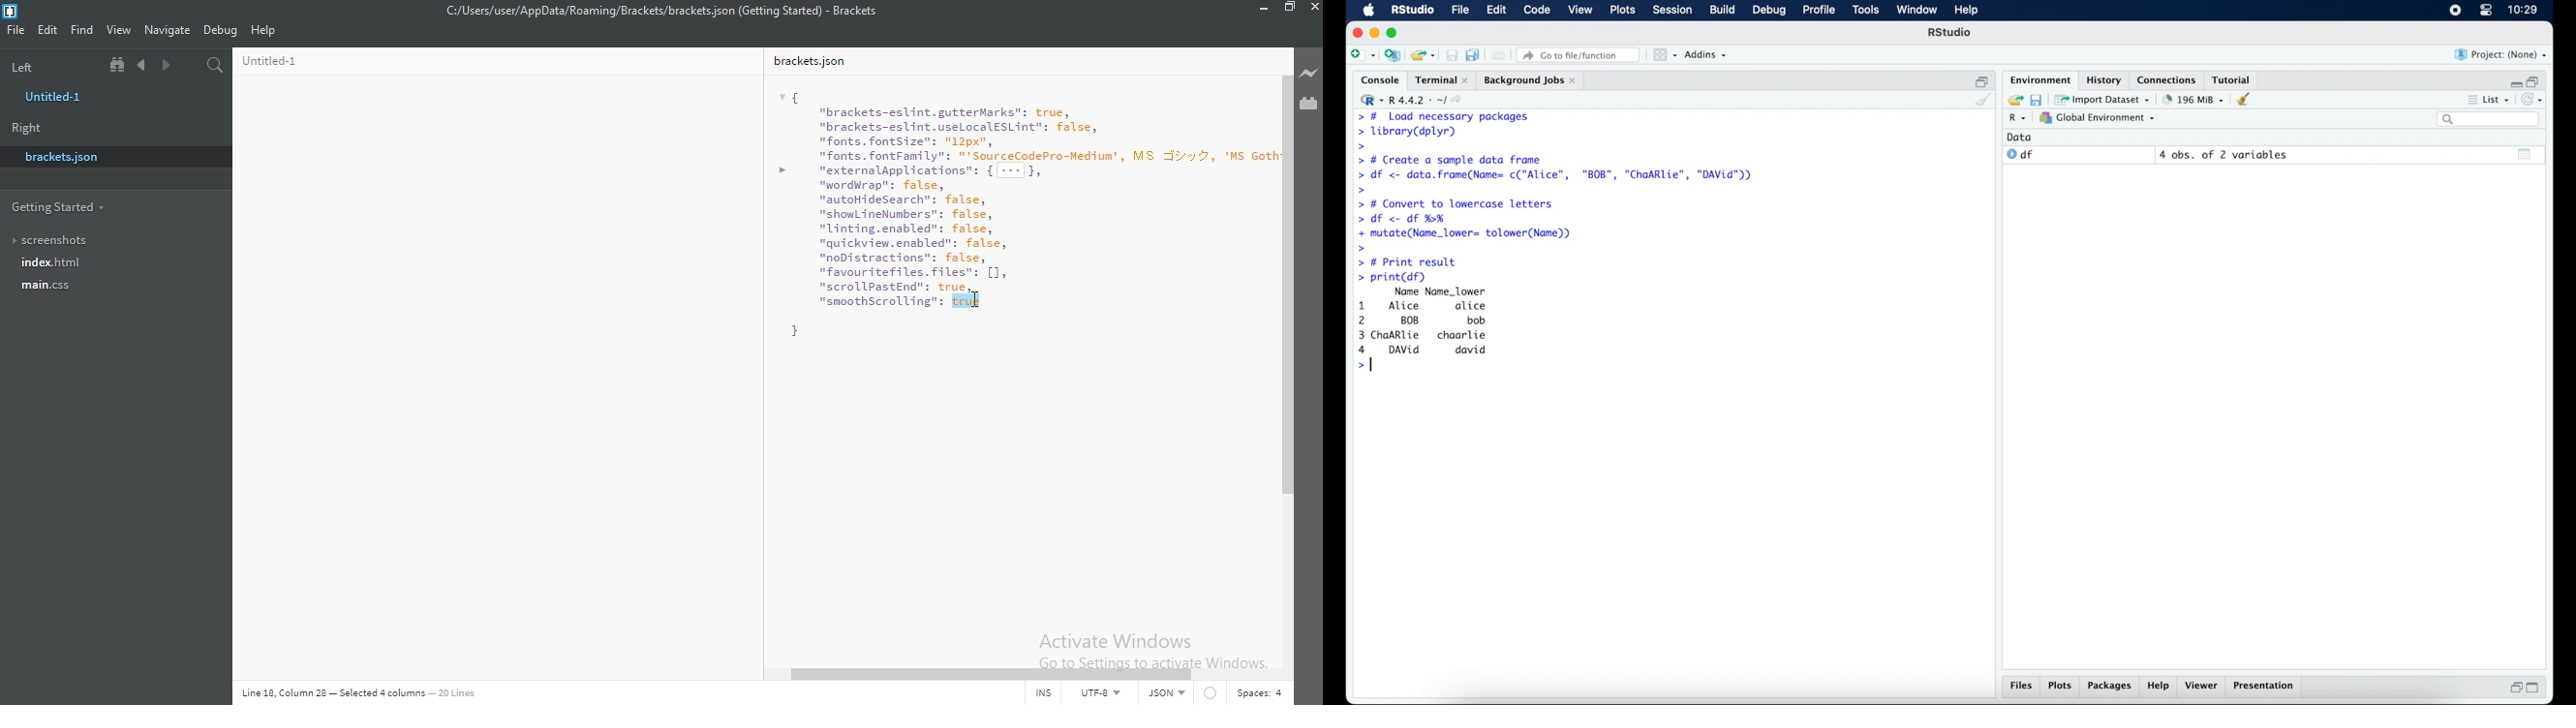 This screenshot has width=2576, height=728. What do you see at coordinates (2514, 689) in the screenshot?
I see `restore down` at bounding box center [2514, 689].